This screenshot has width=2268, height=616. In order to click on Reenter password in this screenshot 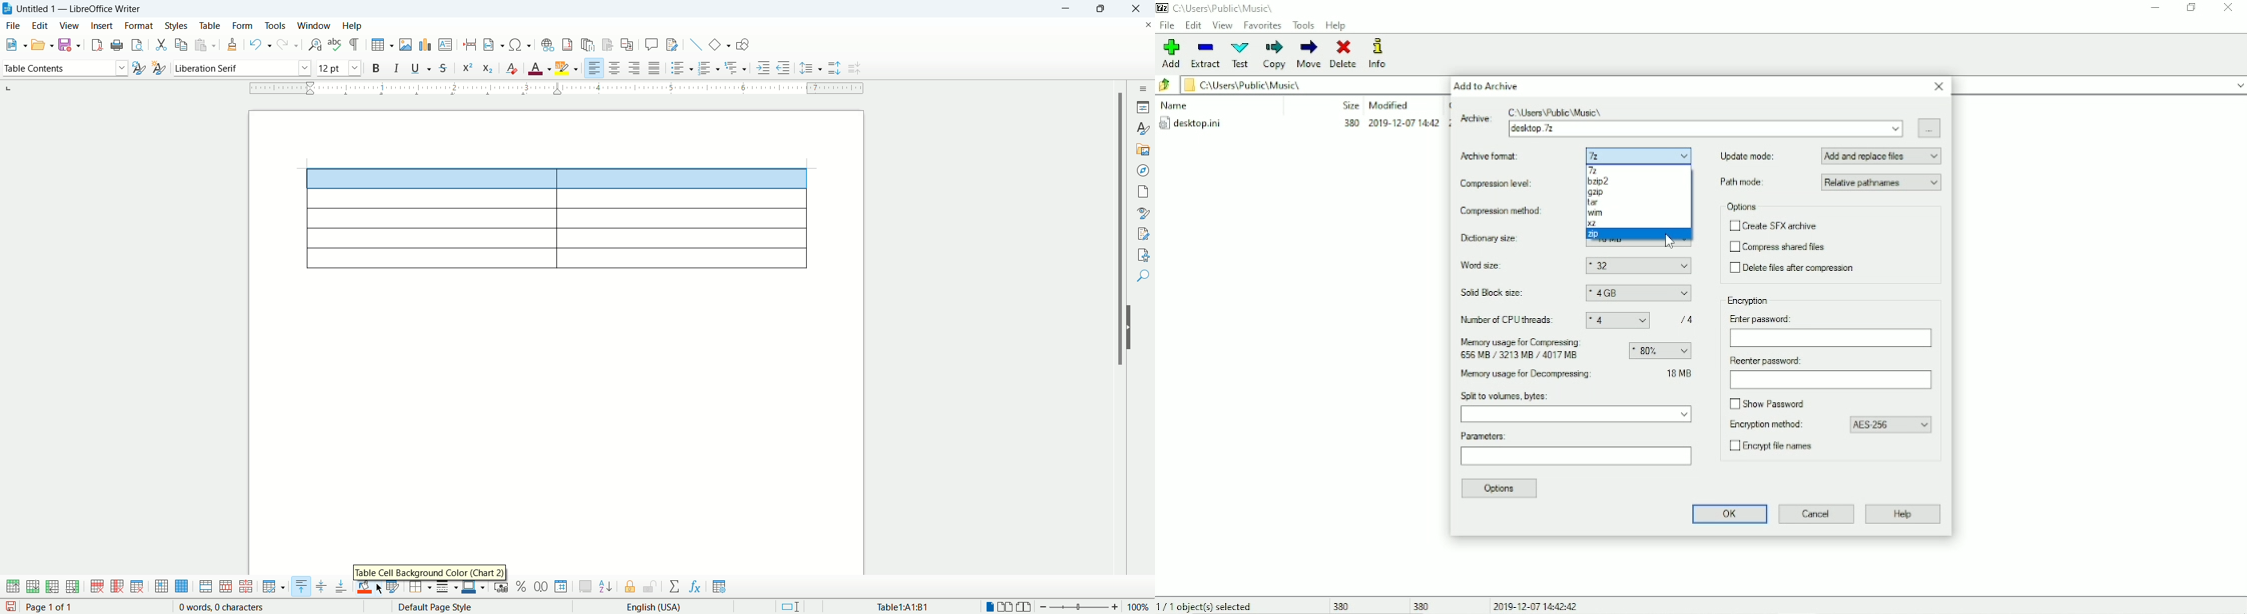, I will do `click(1830, 373)`.